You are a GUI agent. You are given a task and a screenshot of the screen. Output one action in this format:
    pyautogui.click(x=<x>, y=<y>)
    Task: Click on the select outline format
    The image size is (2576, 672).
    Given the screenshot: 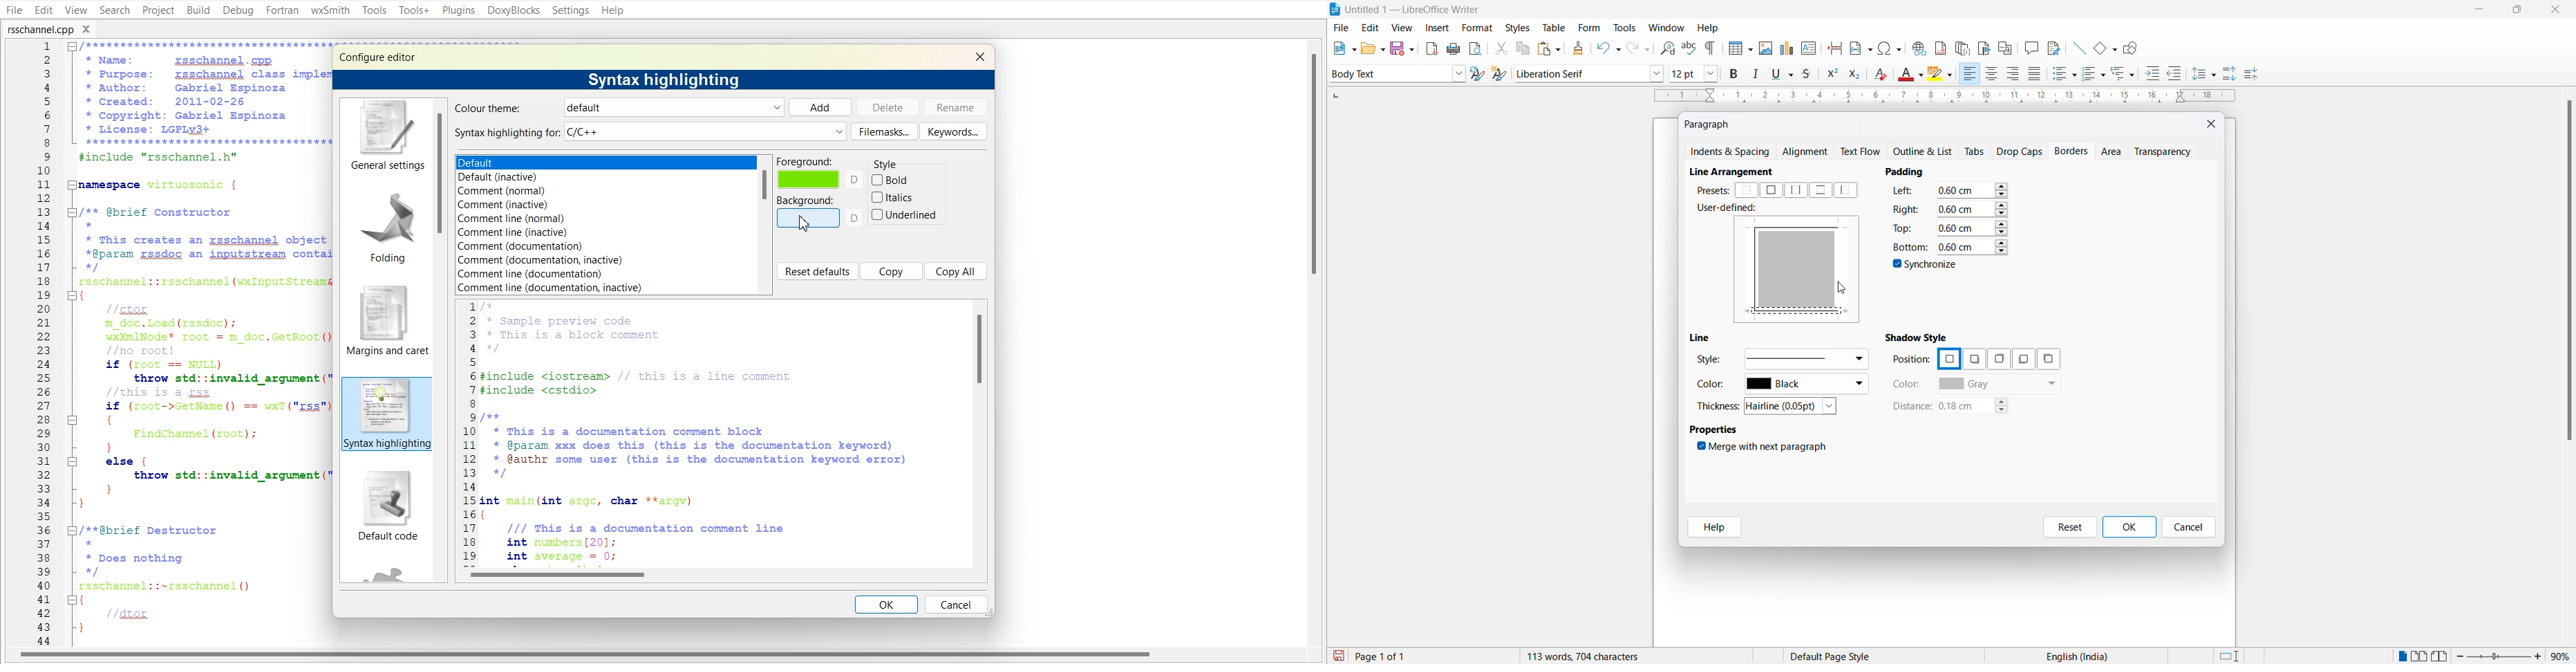 What is the action you would take?
    pyautogui.click(x=2128, y=73)
    